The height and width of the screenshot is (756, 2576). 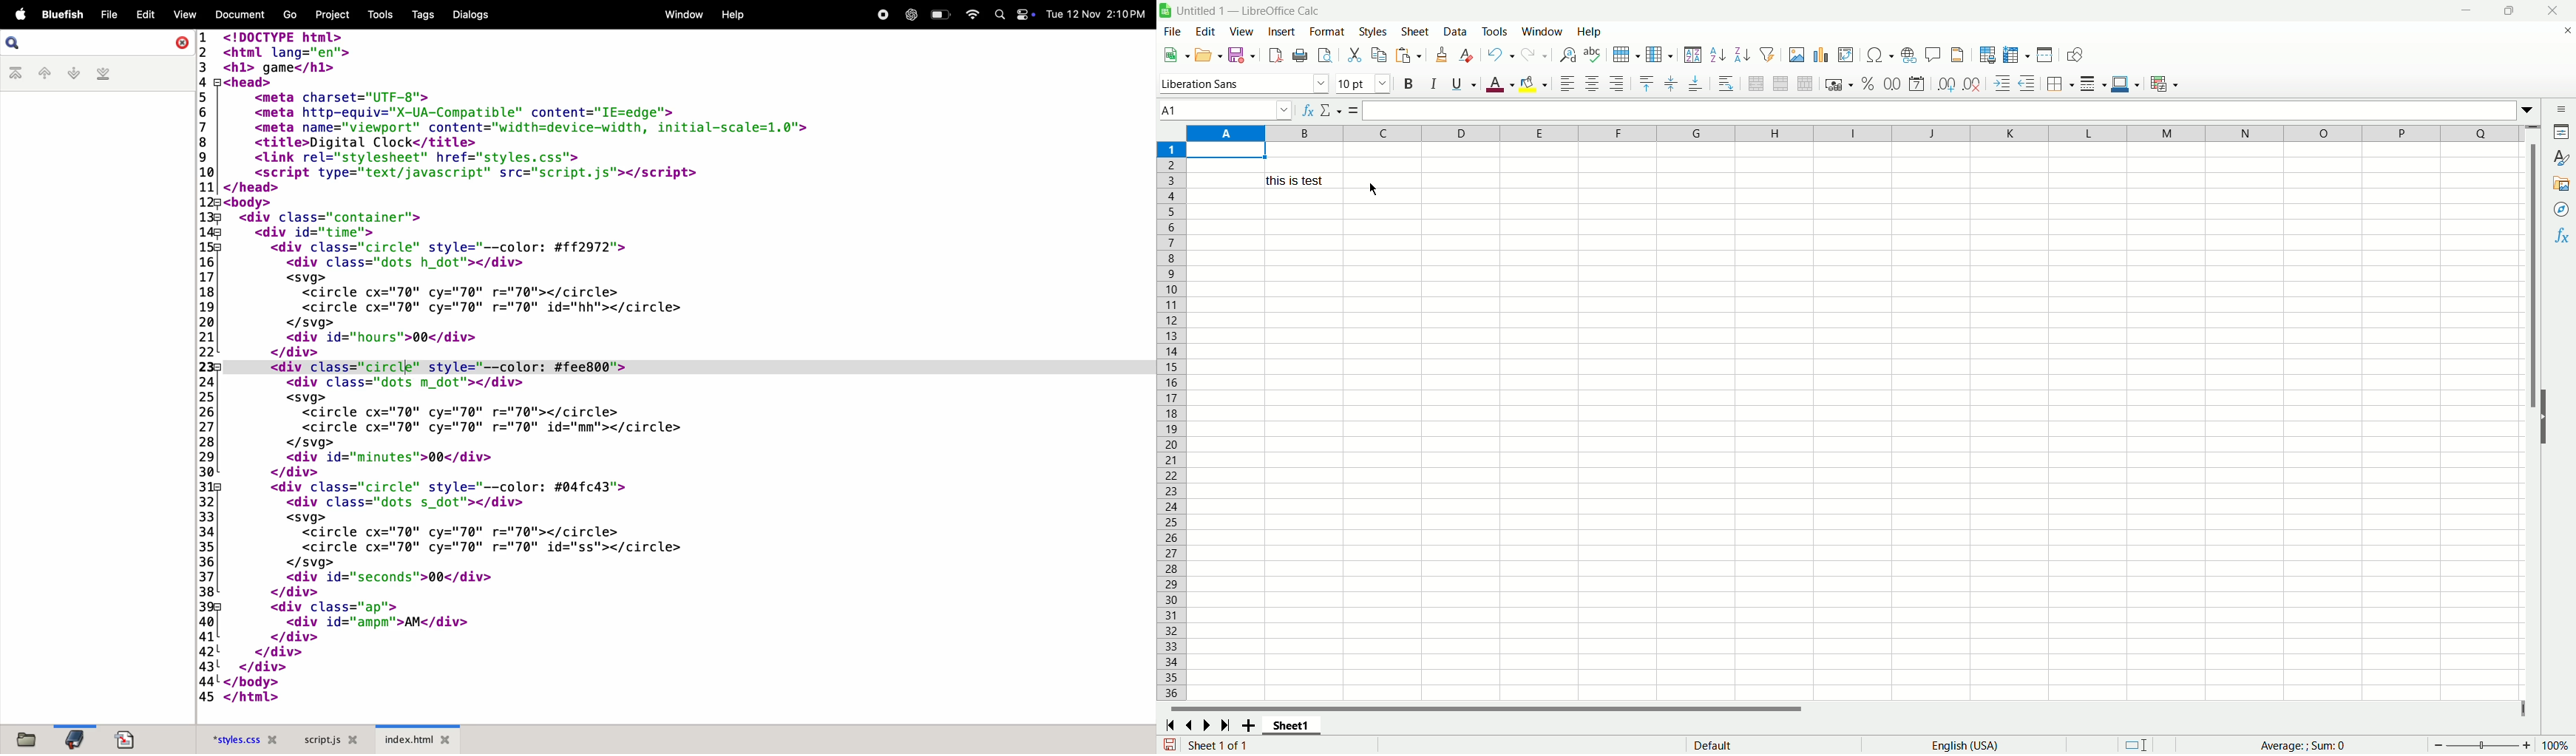 I want to click on previous bookmark, so click(x=44, y=73).